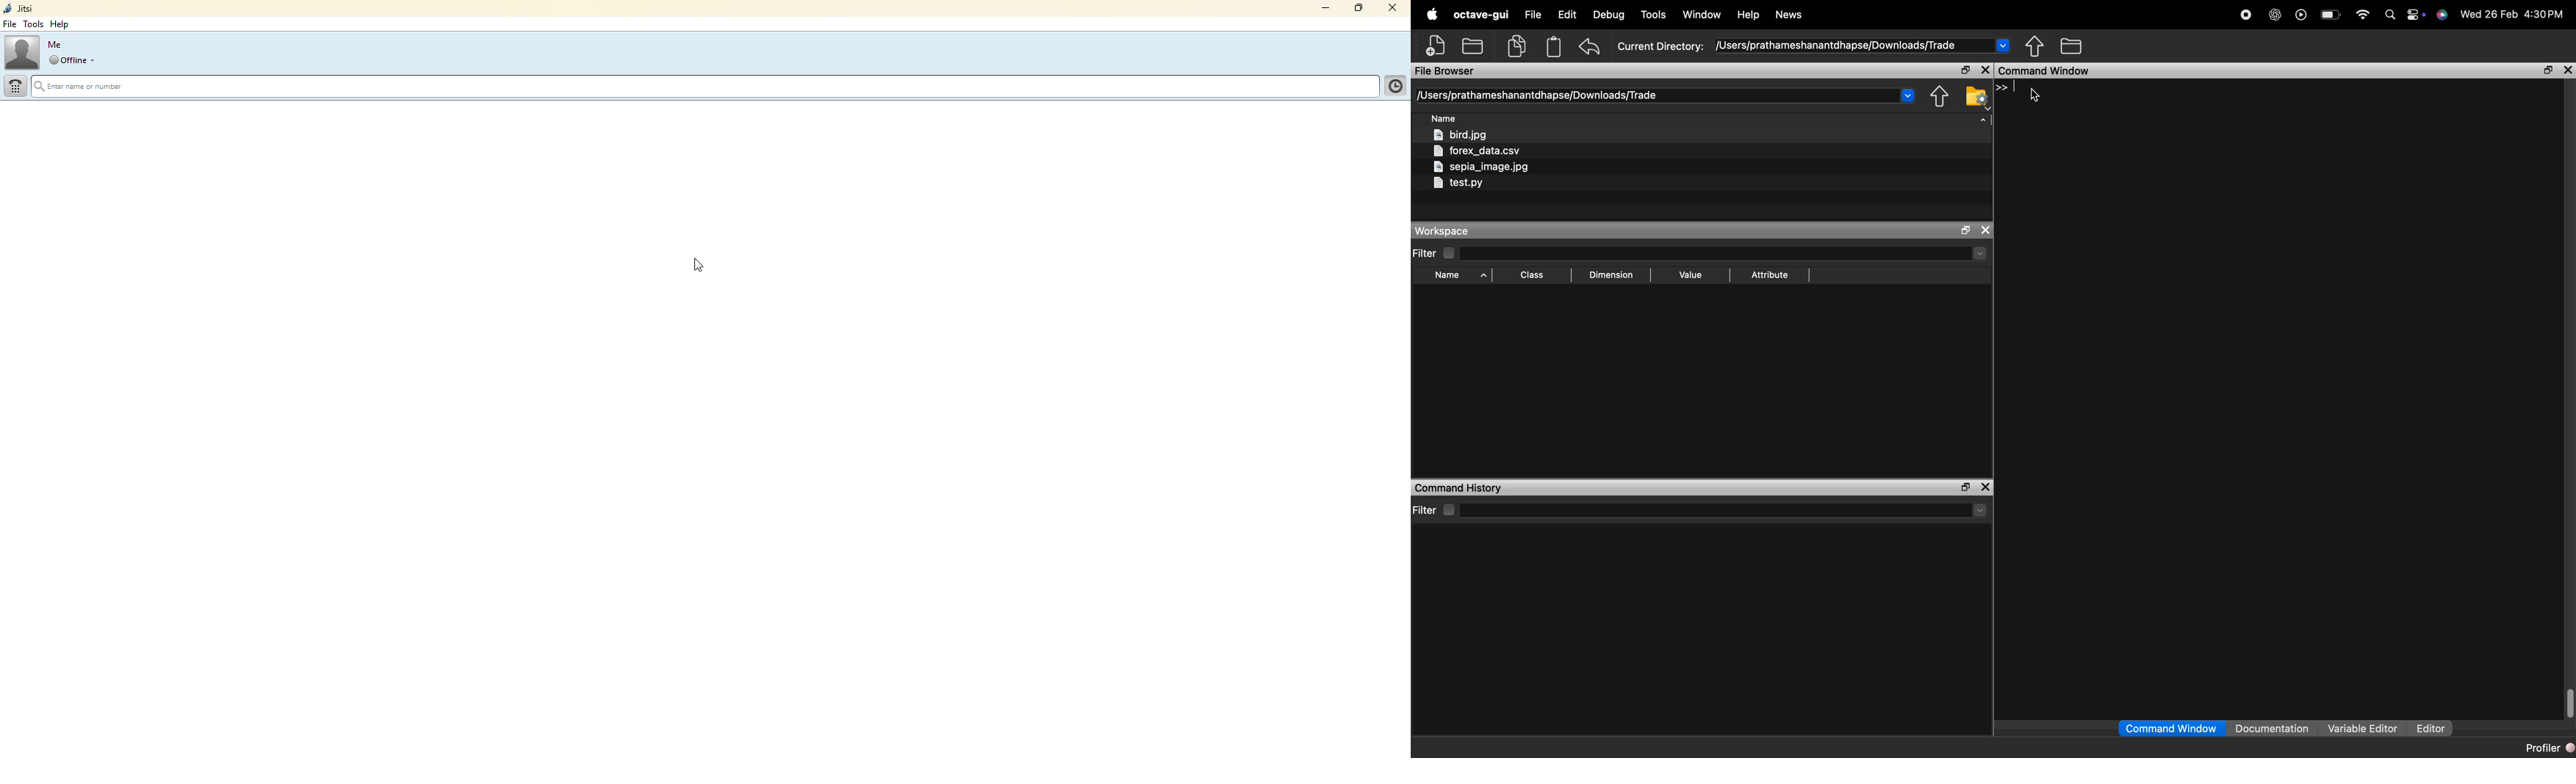 The image size is (2576, 784). I want to click on Value, so click(1691, 276).